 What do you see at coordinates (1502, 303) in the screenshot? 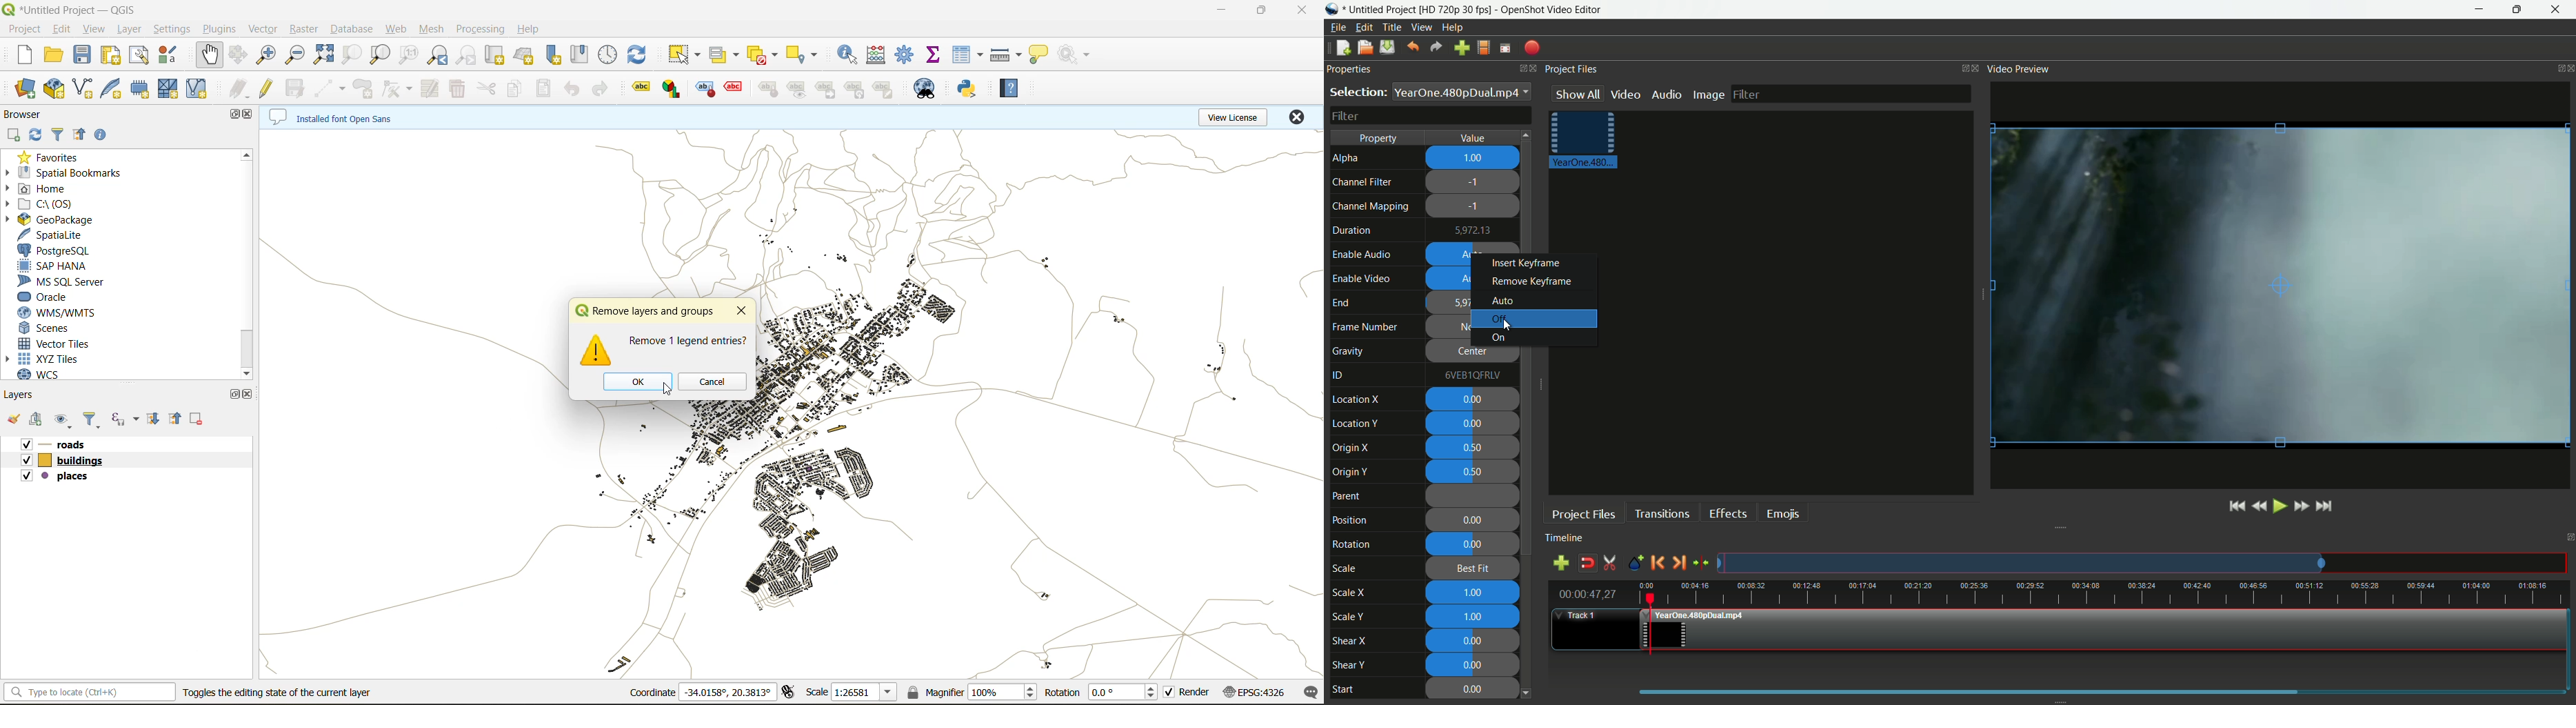
I see `auto` at bounding box center [1502, 303].